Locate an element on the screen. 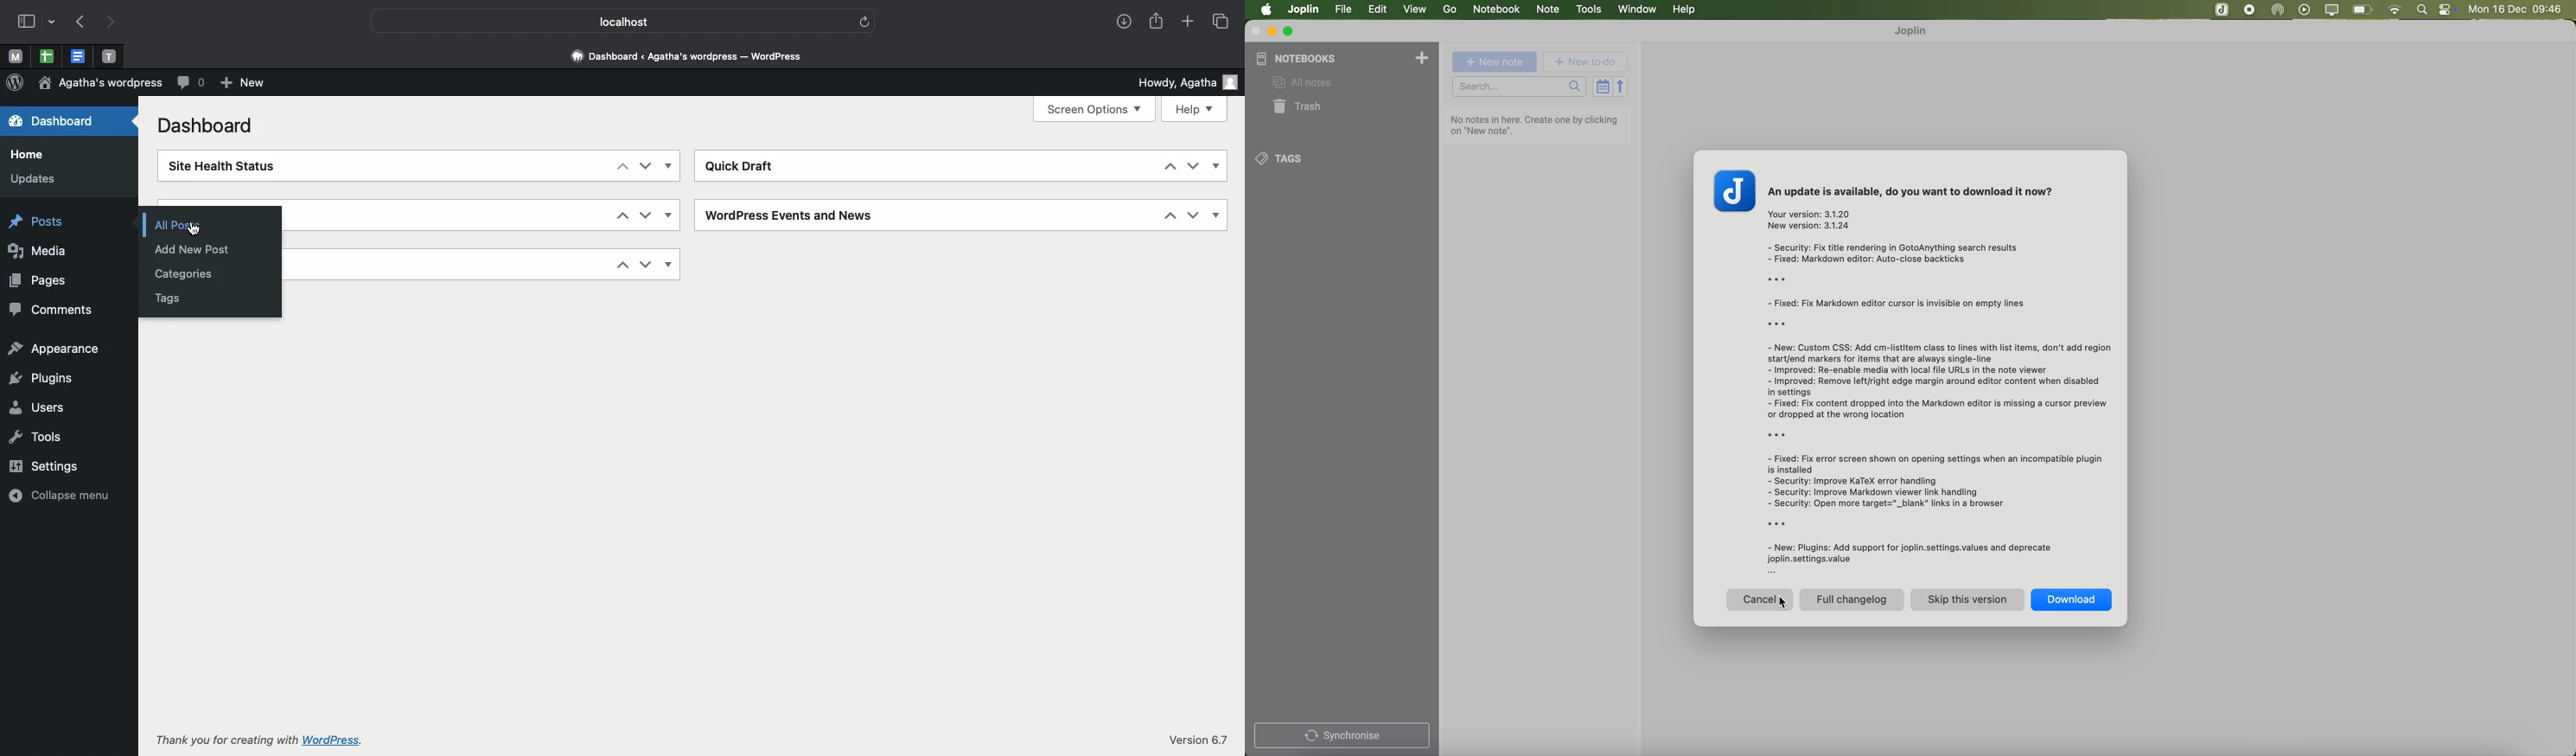 The height and width of the screenshot is (756, 2576). edit is located at coordinates (1380, 10).